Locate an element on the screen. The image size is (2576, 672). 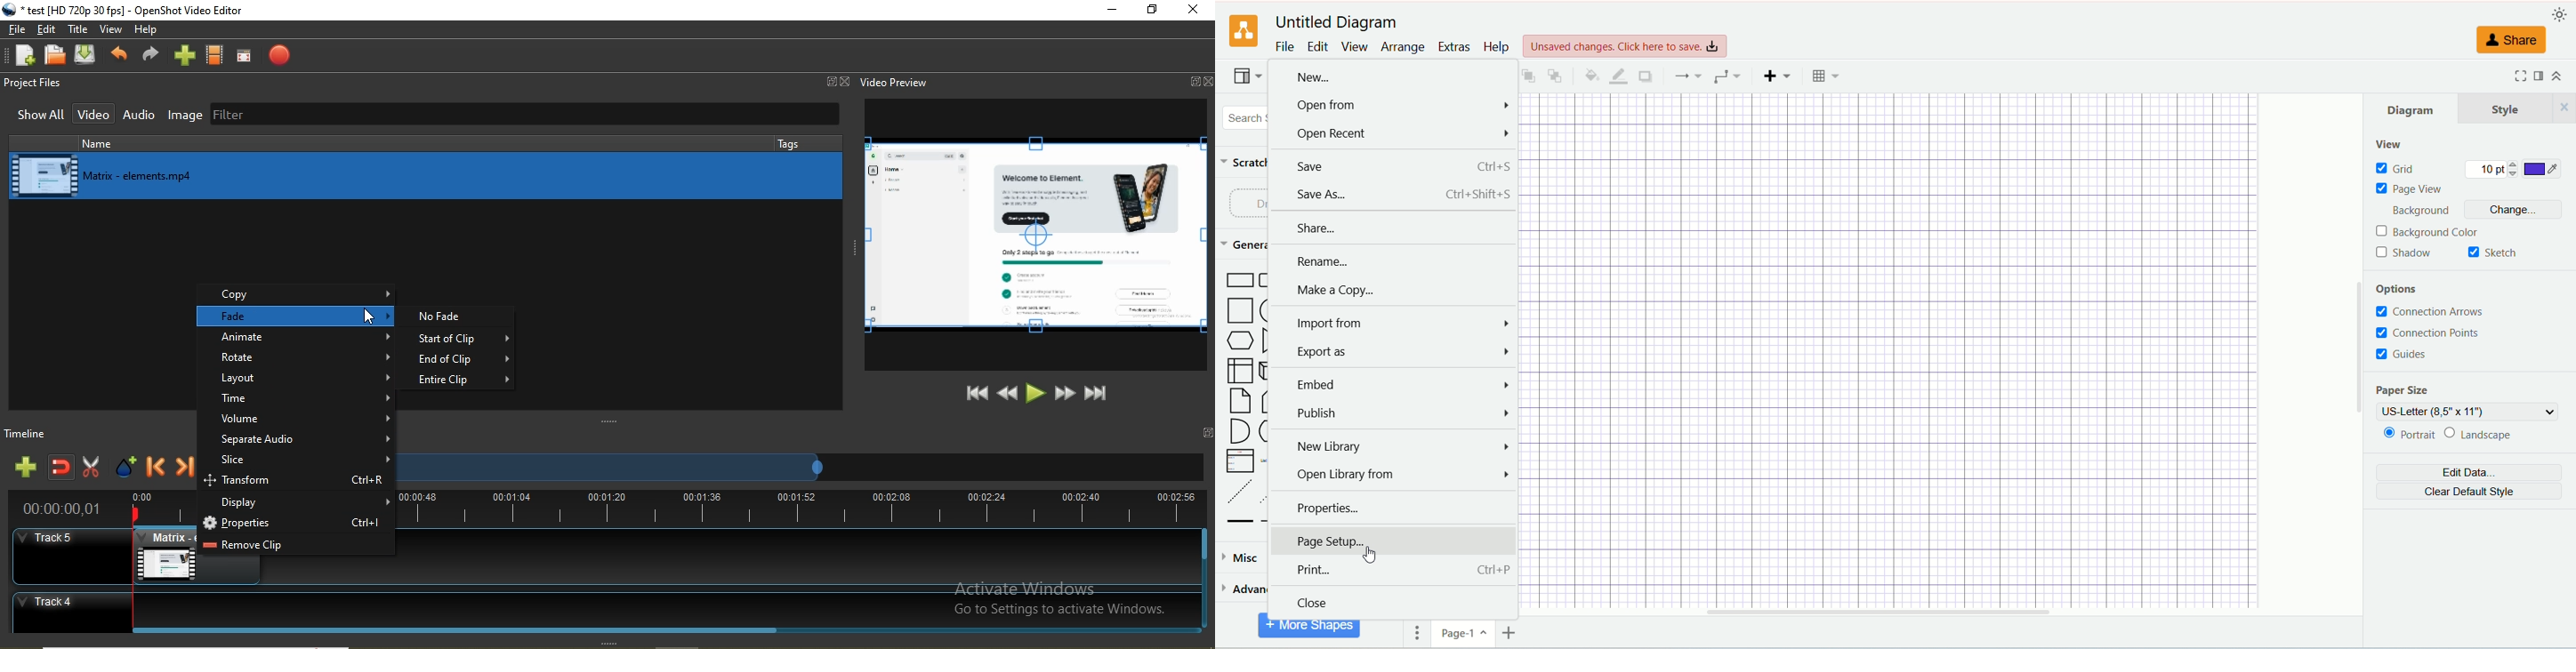
Video preview is located at coordinates (896, 82).